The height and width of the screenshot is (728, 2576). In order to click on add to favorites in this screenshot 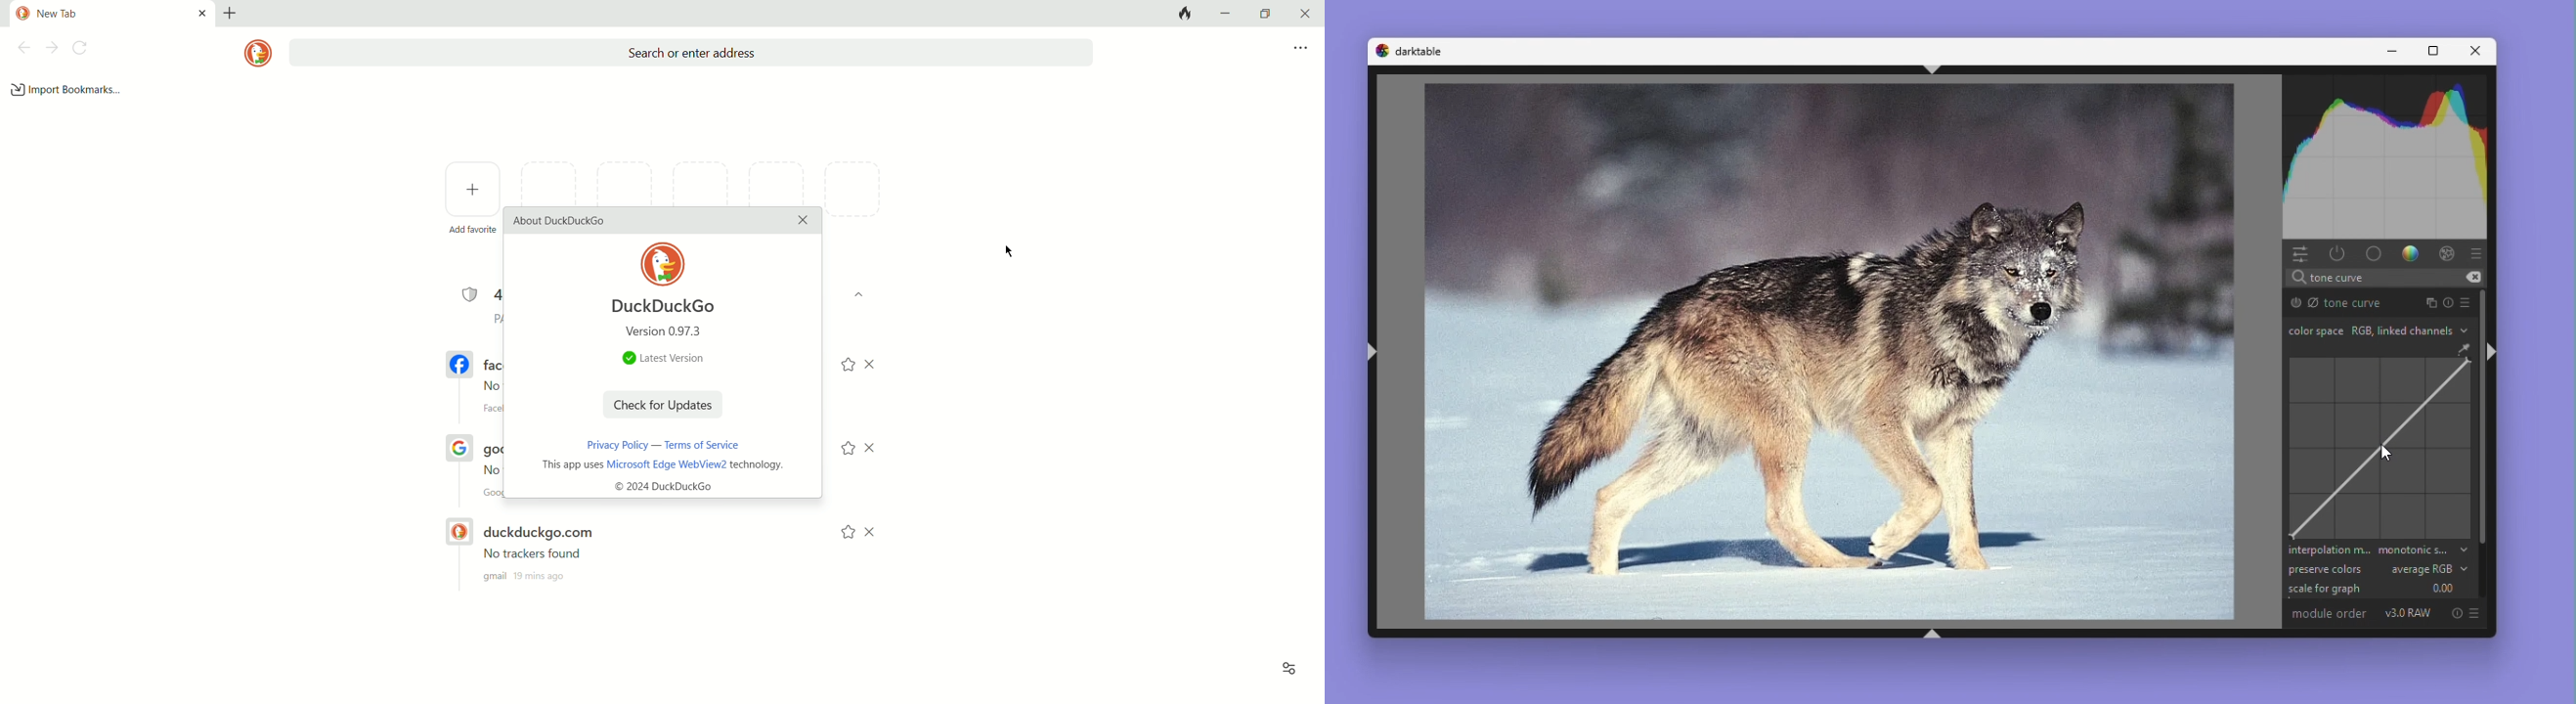, I will do `click(844, 449)`.